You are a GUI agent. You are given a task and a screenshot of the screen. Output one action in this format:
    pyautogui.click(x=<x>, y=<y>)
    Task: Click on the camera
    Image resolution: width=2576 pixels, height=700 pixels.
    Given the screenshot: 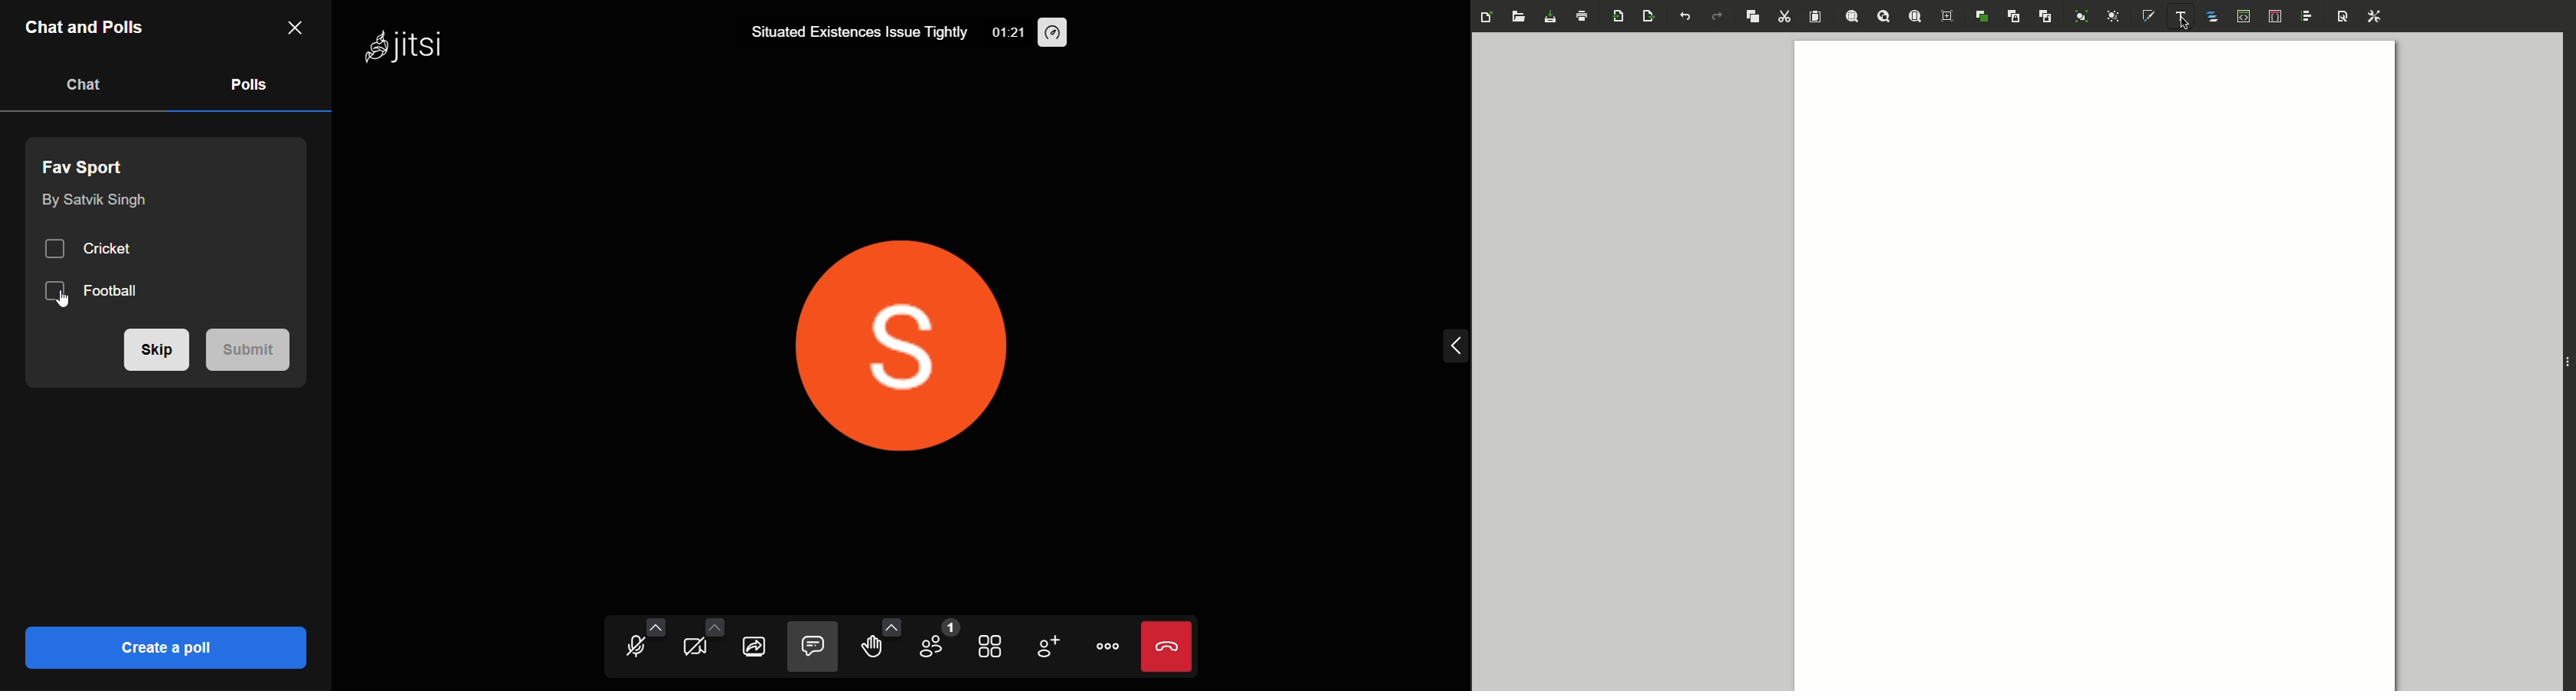 What is the action you would take?
    pyautogui.click(x=690, y=648)
    